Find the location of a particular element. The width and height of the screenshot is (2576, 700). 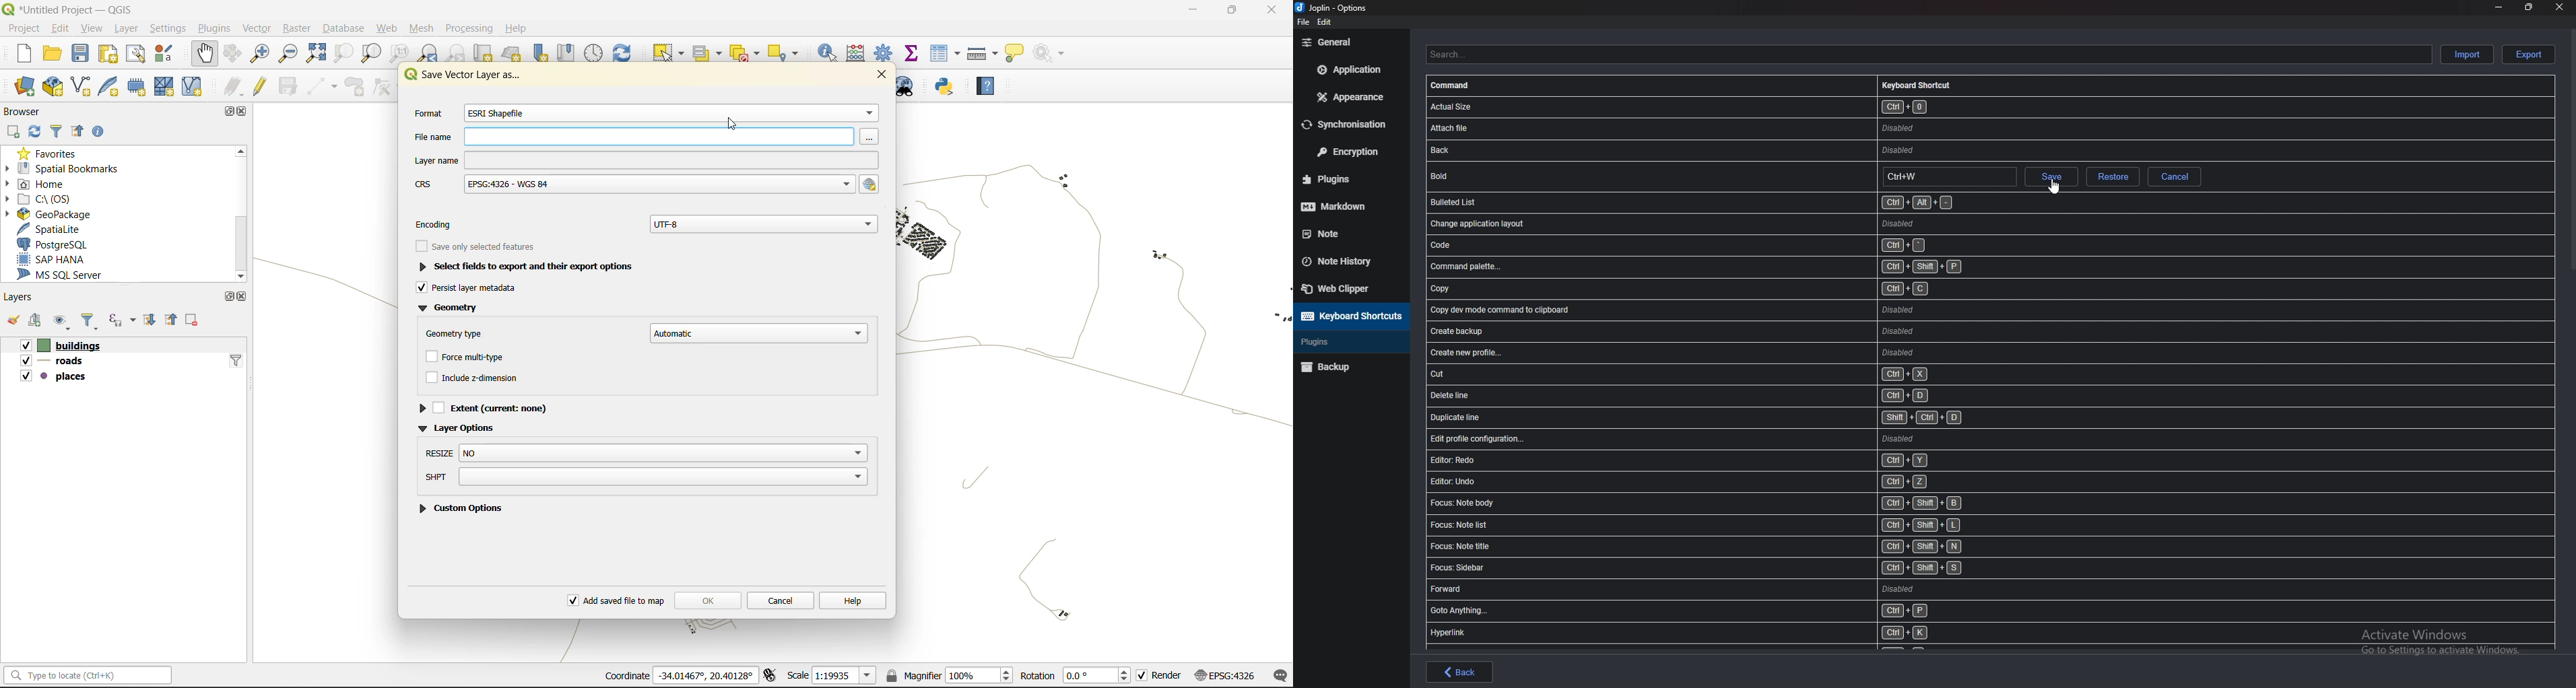

shortcut is located at coordinates (1713, 265).